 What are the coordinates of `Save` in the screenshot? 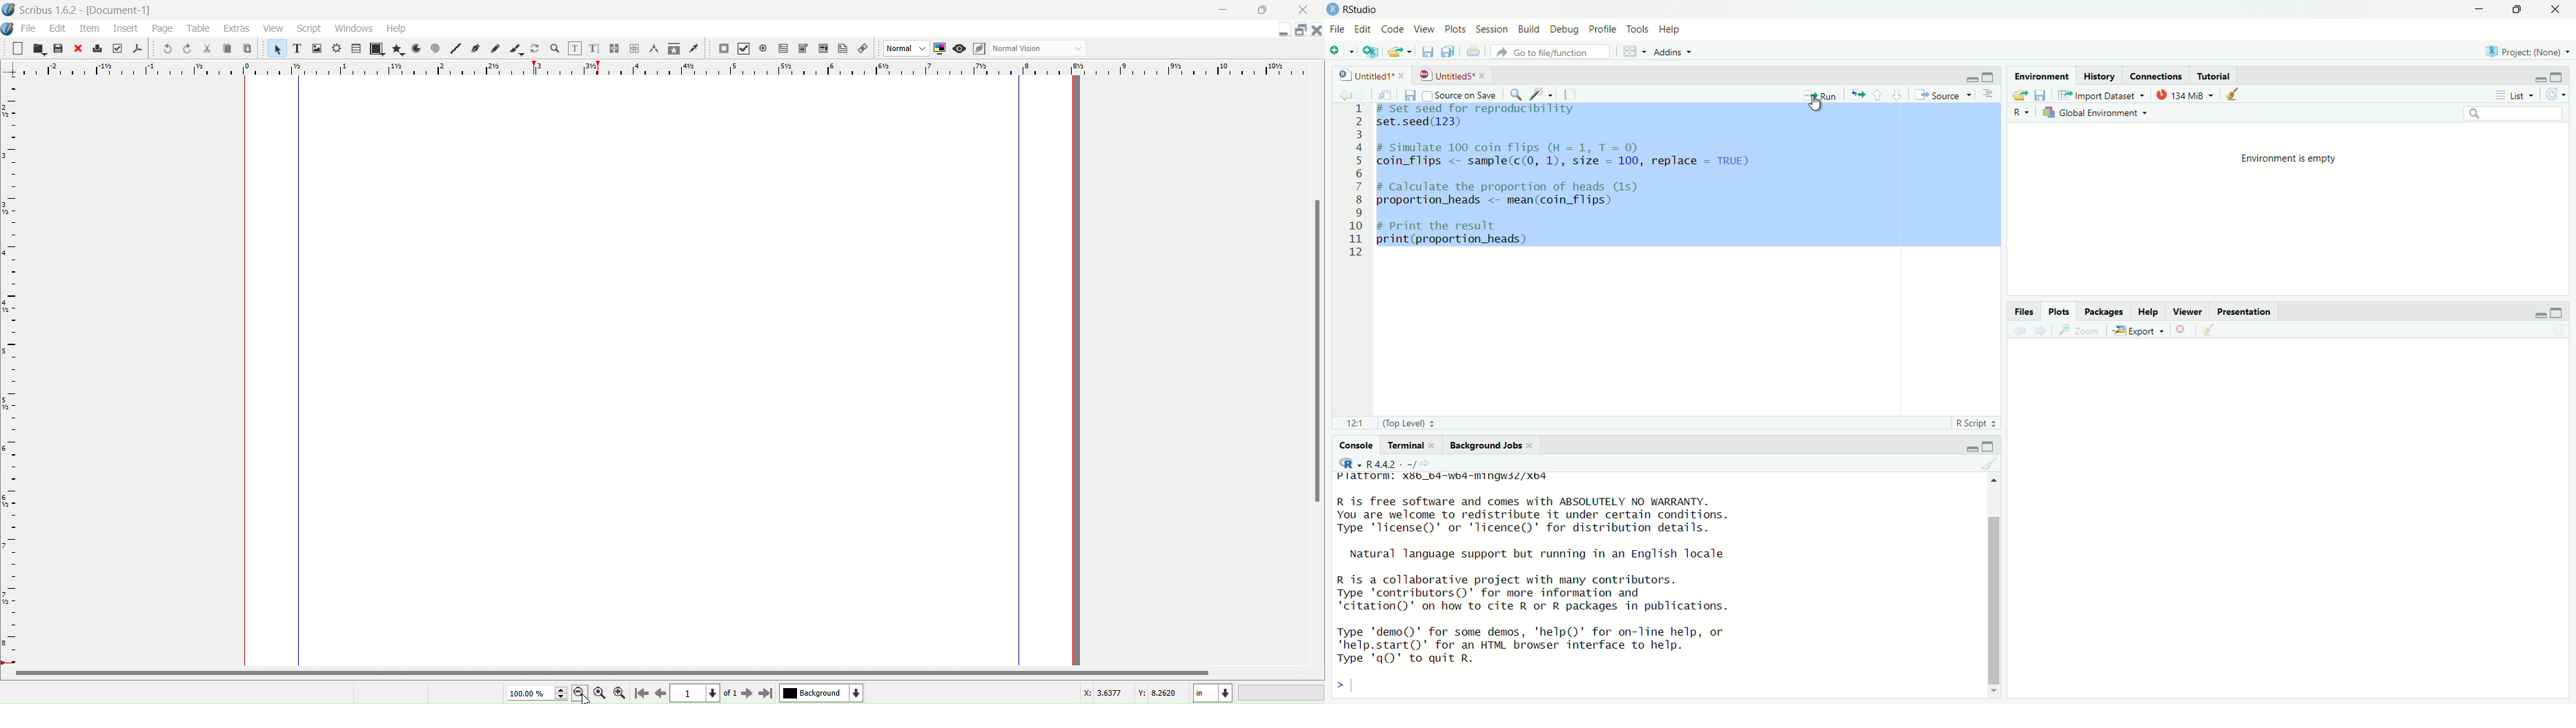 It's located at (58, 49).